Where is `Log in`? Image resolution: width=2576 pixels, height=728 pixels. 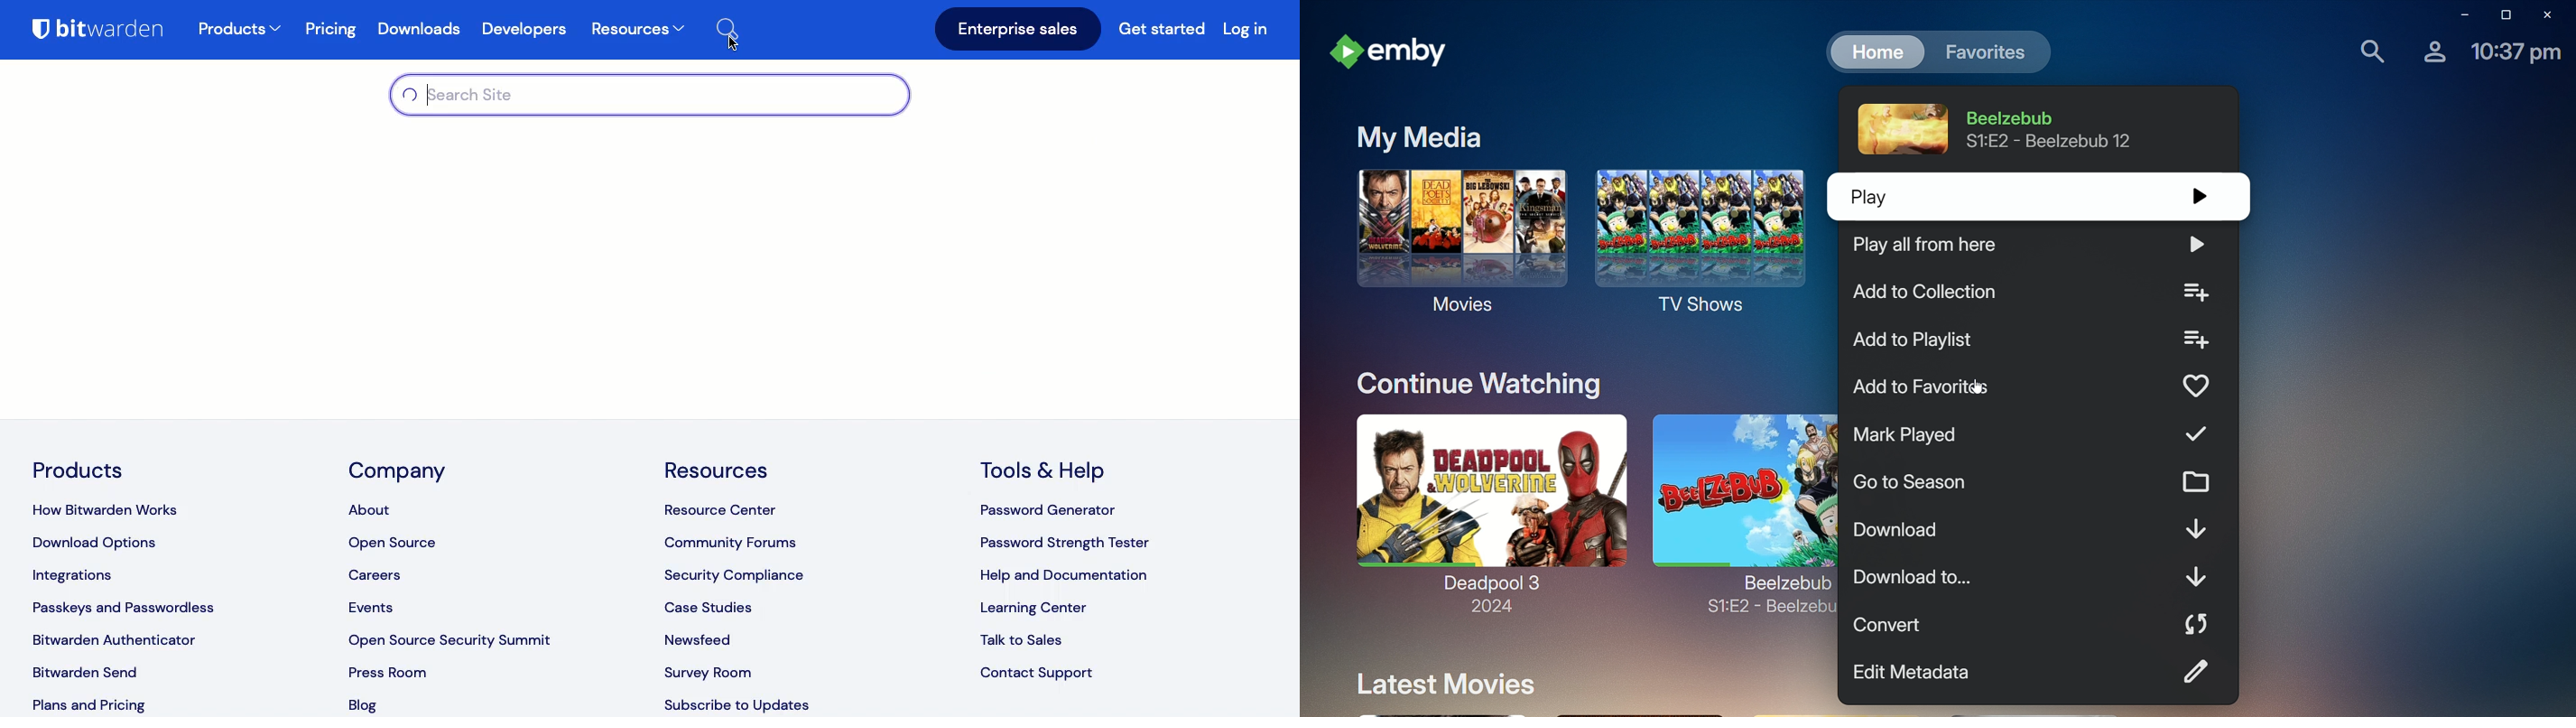
Log in is located at coordinates (1246, 28).